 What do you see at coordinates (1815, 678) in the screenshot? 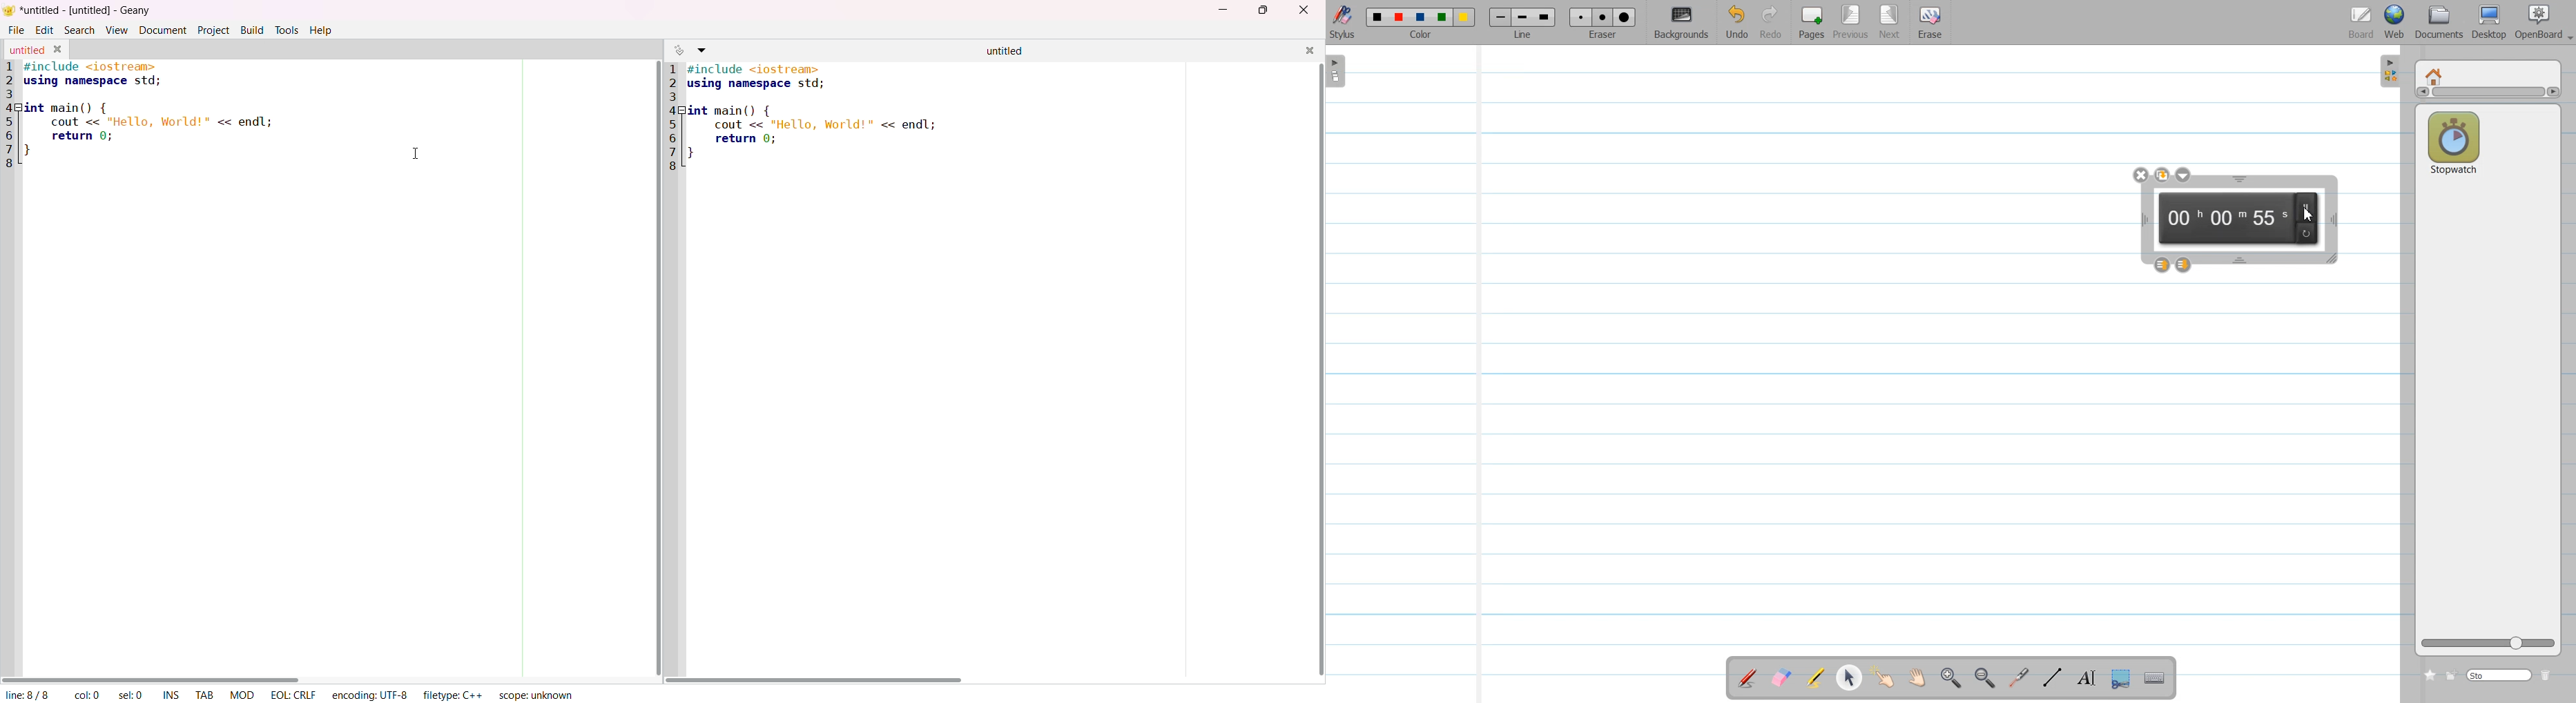
I see `Highlight` at bounding box center [1815, 678].